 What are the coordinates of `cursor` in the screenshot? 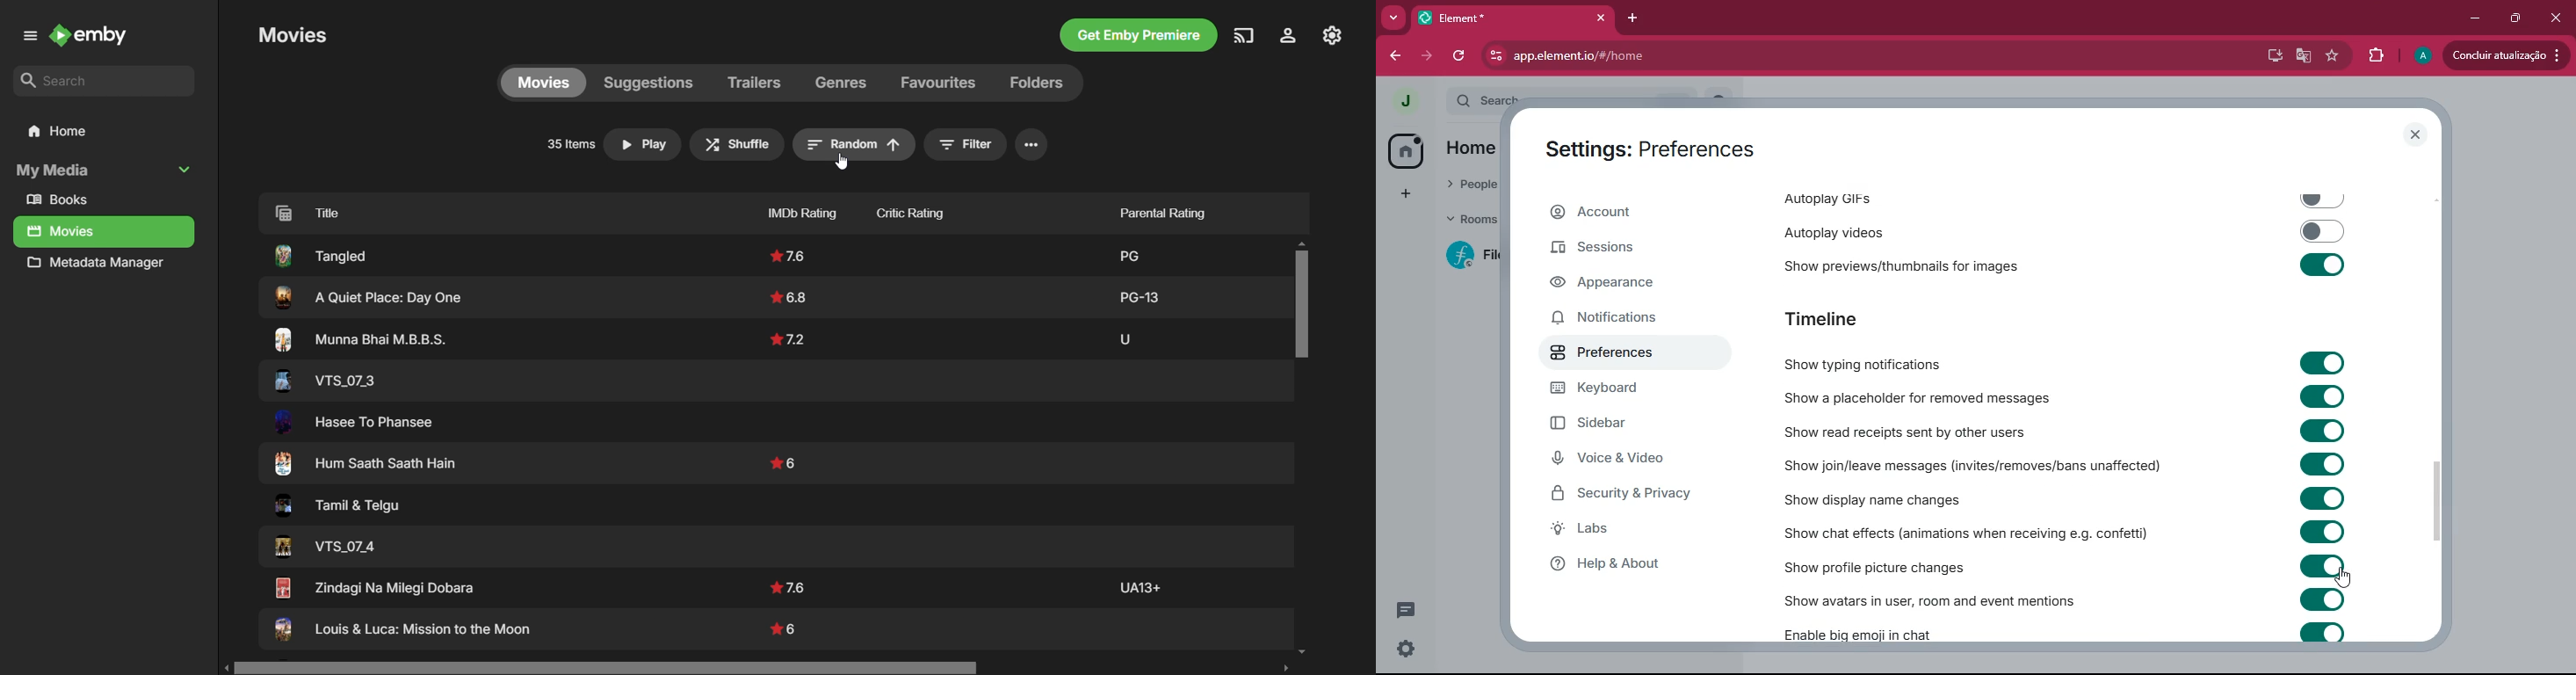 It's located at (2345, 582).